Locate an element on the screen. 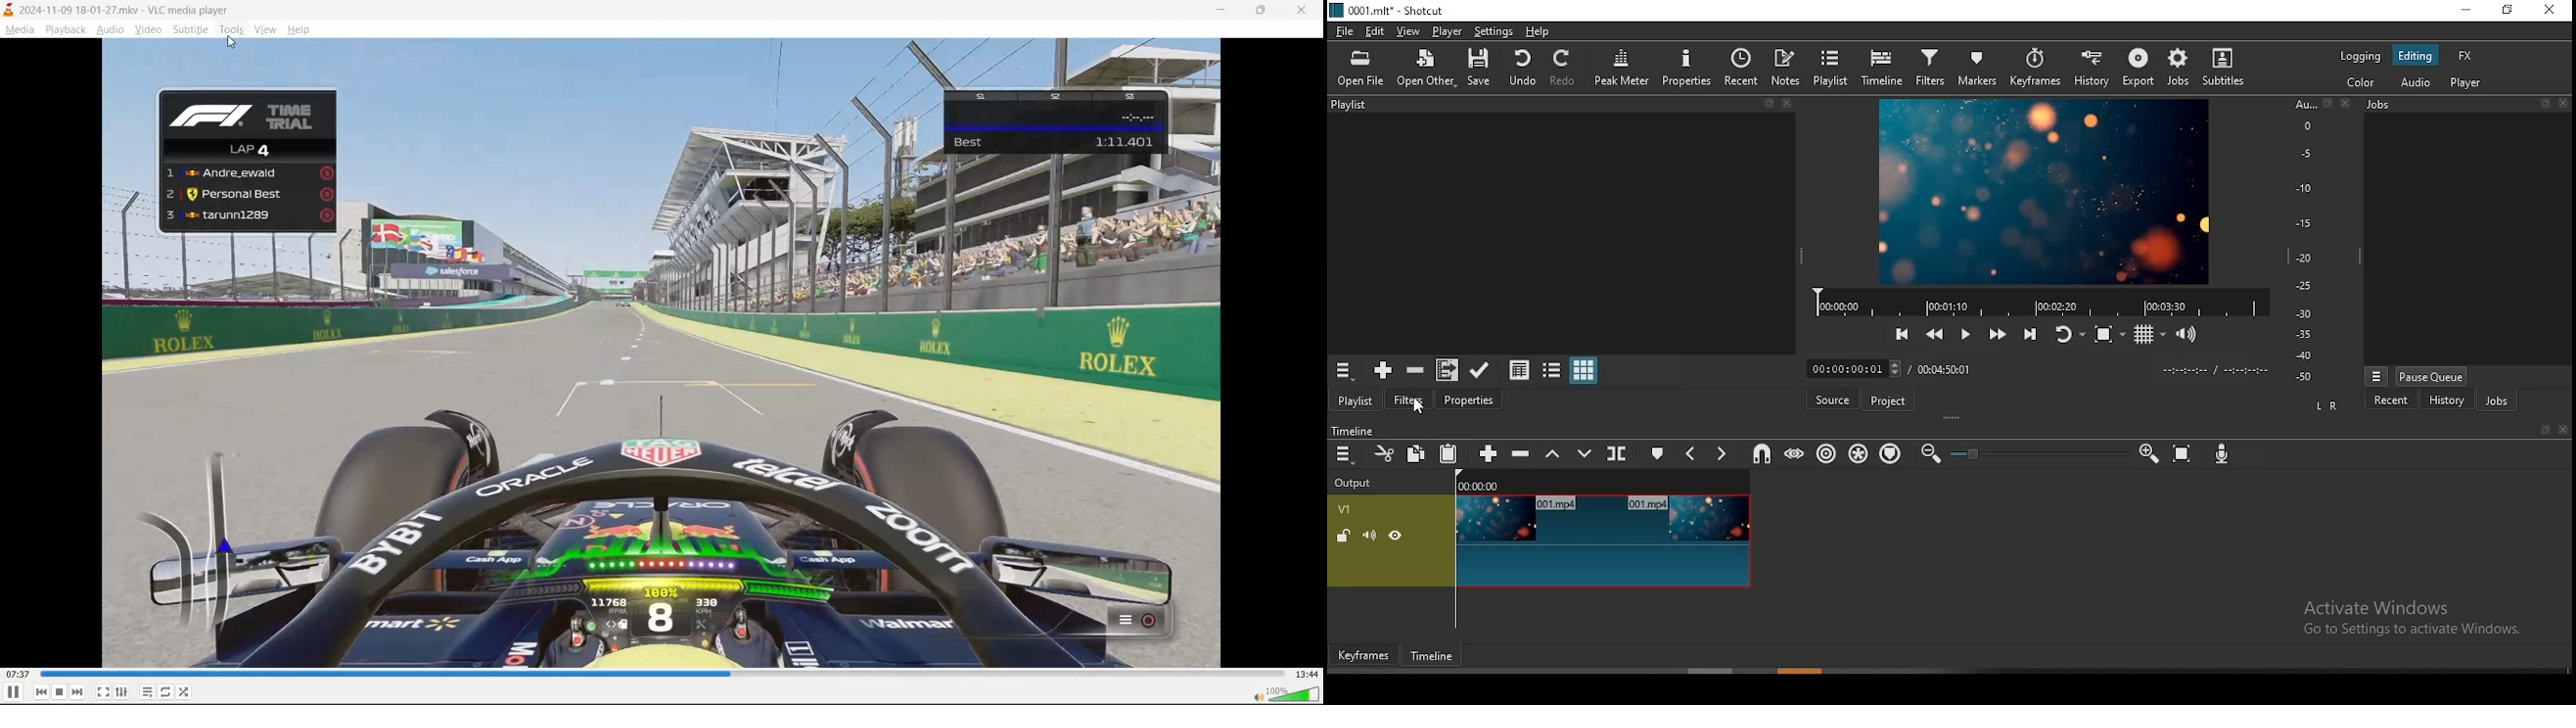  zoom timeline In is located at coordinates (2146, 454).